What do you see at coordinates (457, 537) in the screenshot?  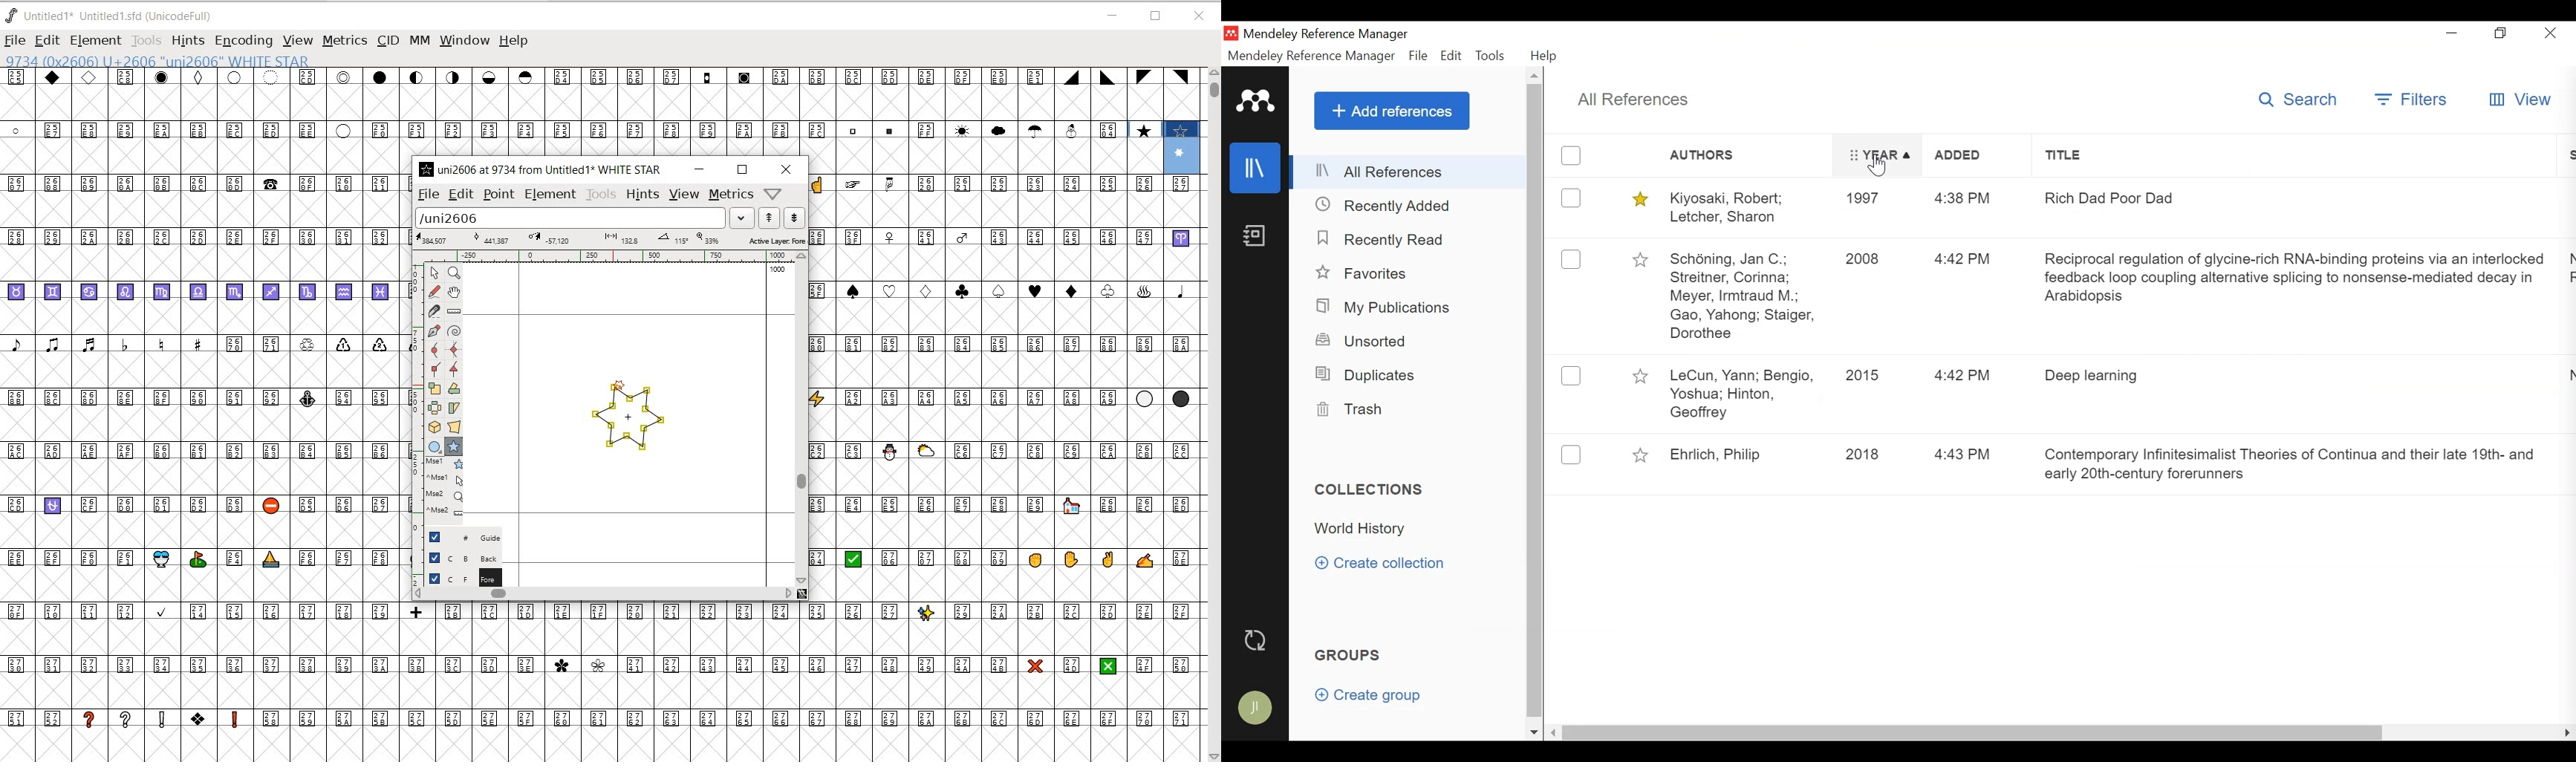 I see `GUIDE` at bounding box center [457, 537].